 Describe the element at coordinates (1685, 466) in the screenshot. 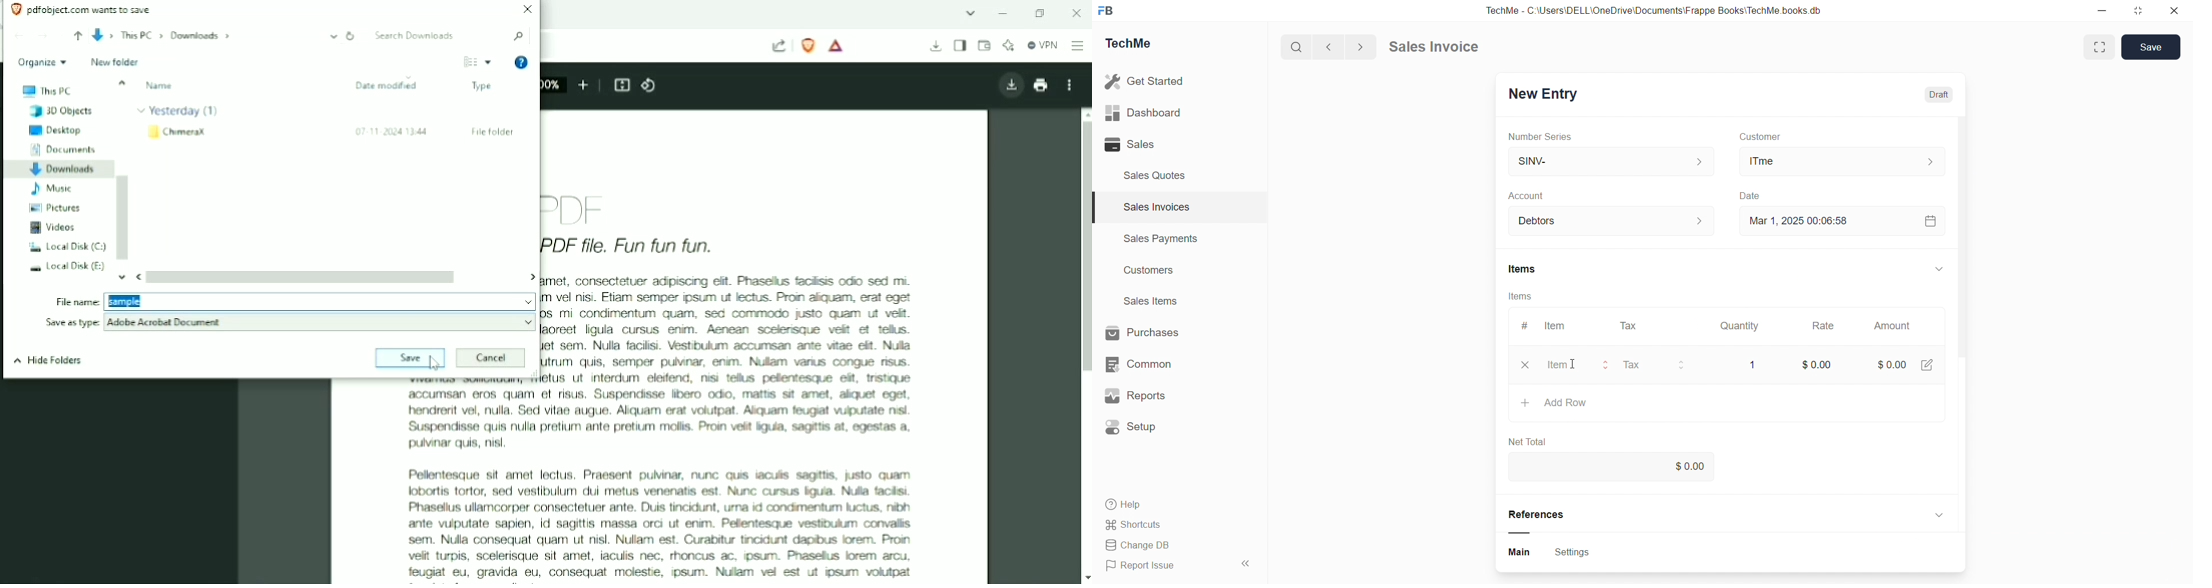

I see `$0.00` at that location.